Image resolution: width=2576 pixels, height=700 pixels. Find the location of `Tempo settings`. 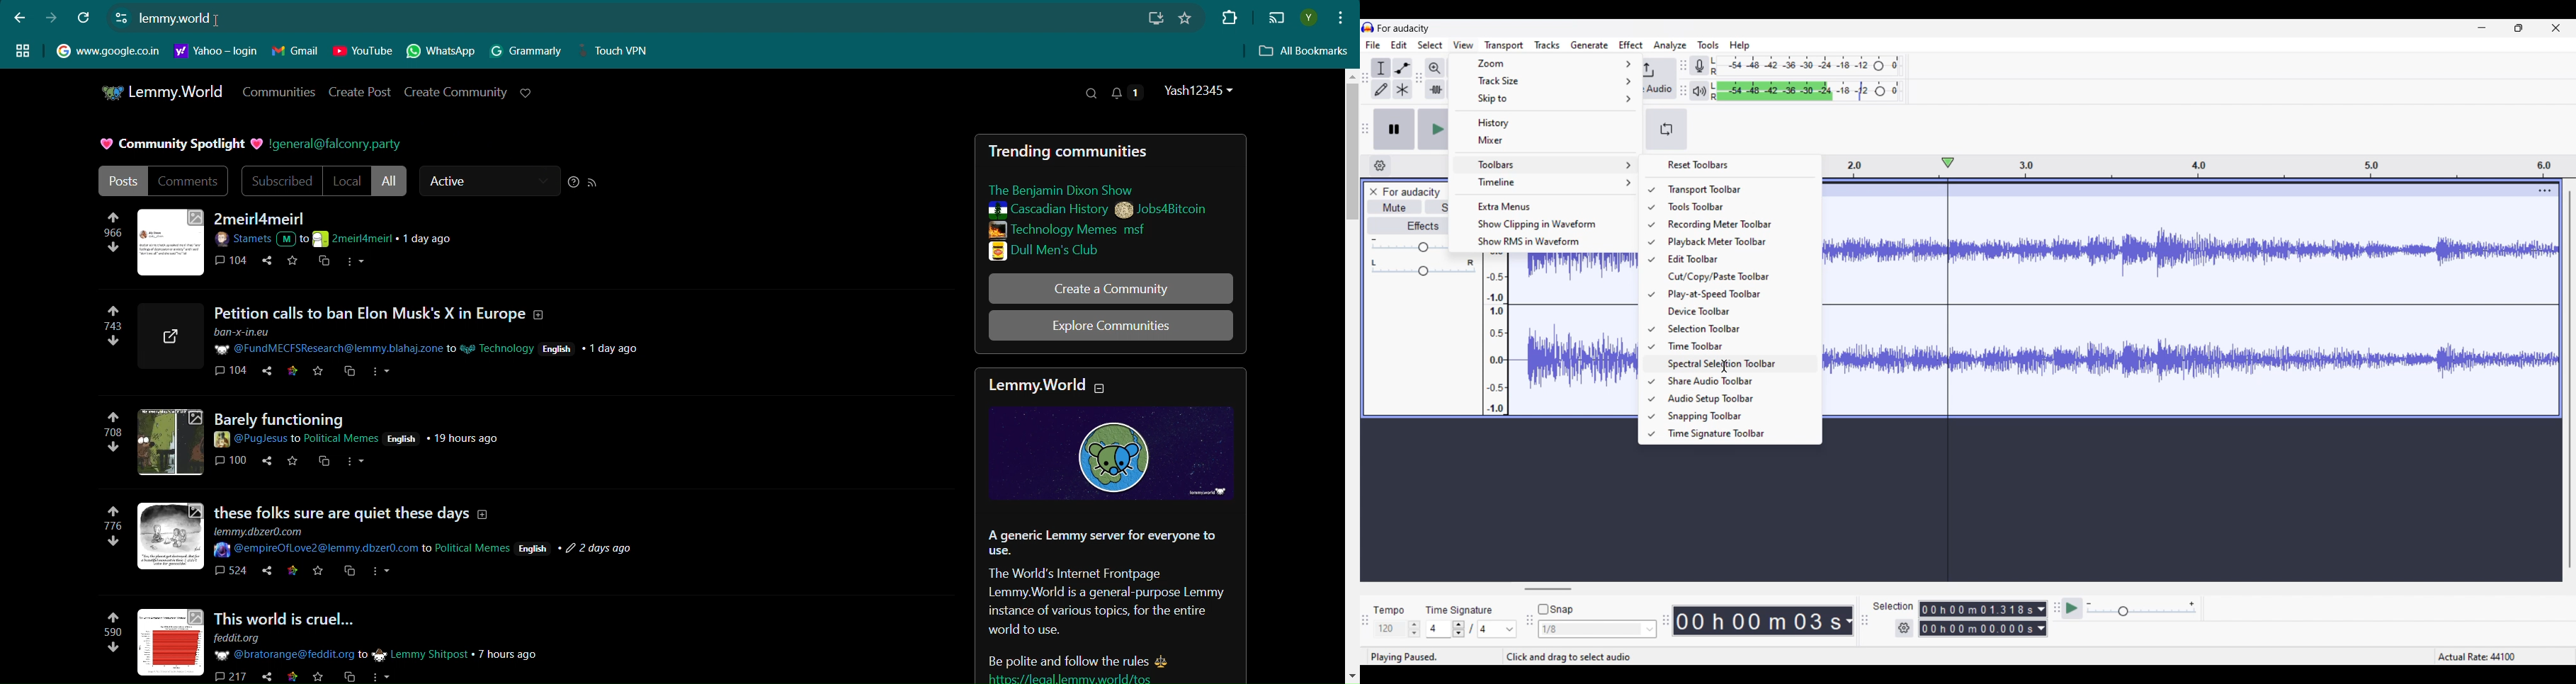

Tempo settings is located at coordinates (1397, 629).